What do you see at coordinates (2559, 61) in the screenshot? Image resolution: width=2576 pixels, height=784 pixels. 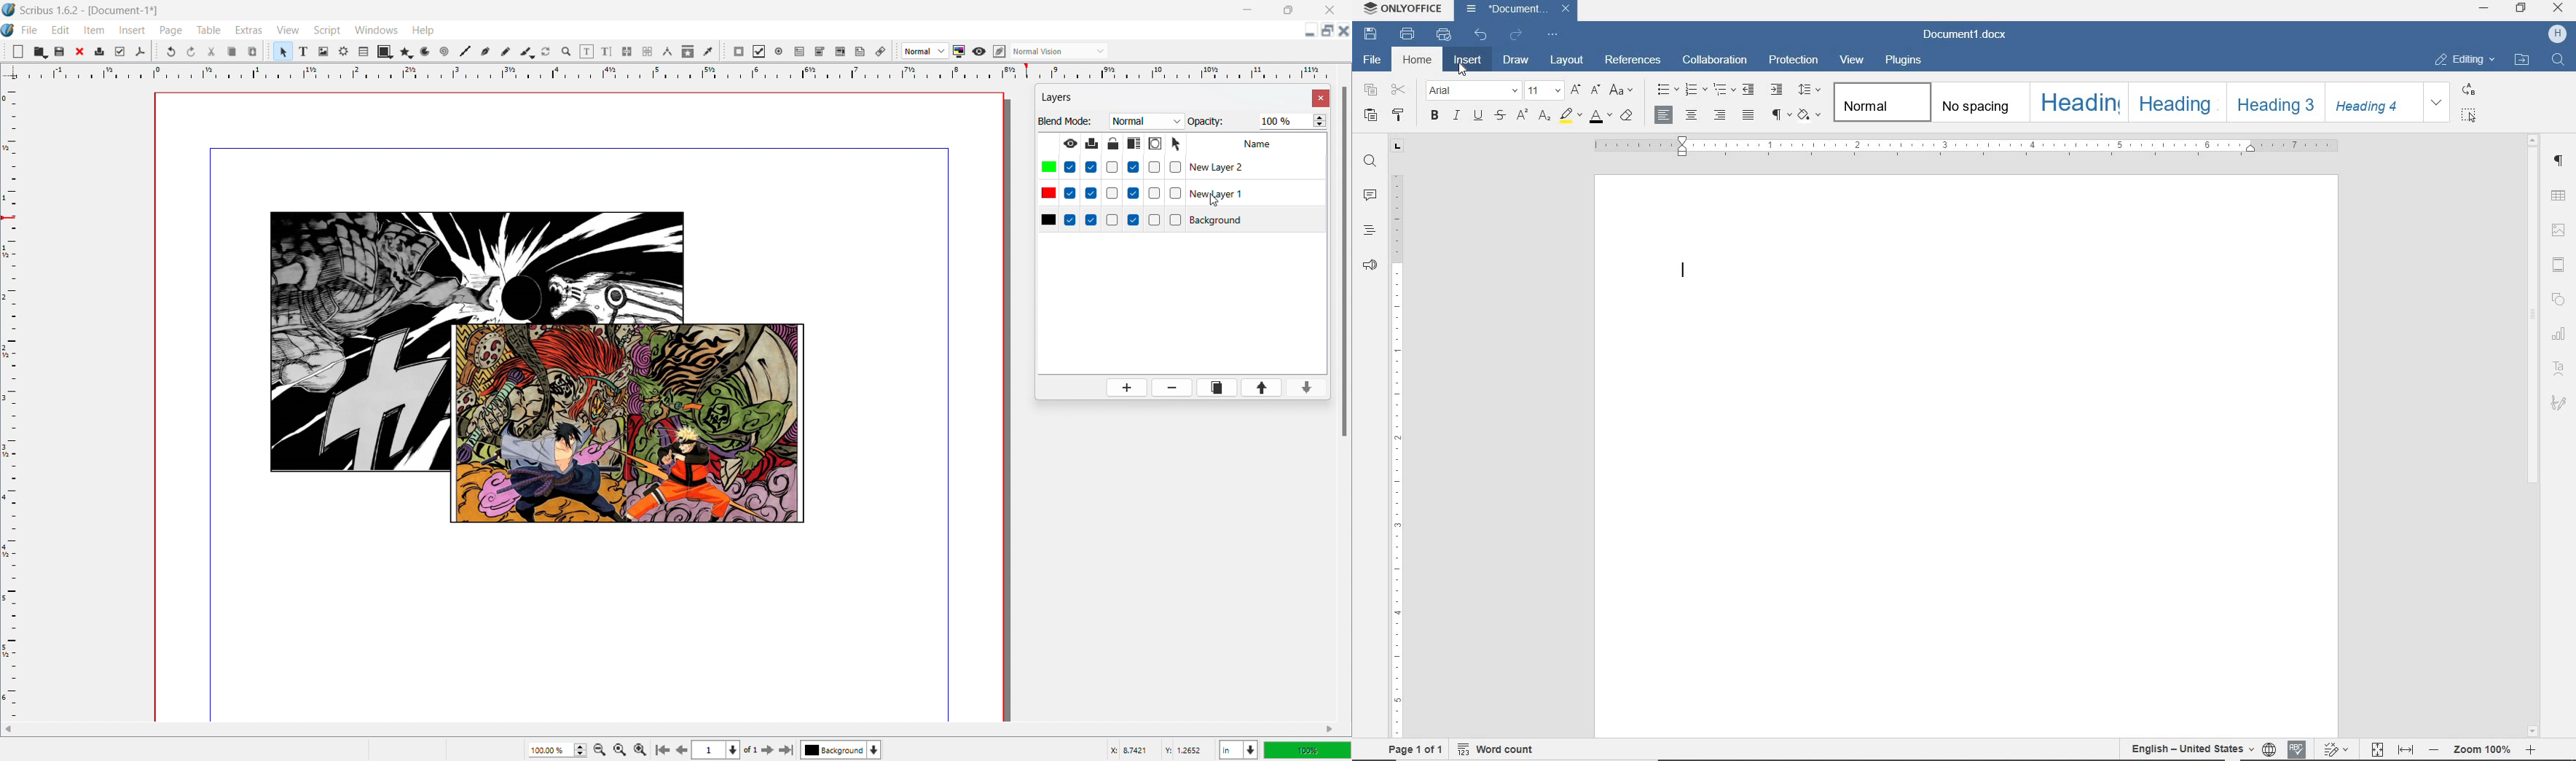 I see `find` at bounding box center [2559, 61].